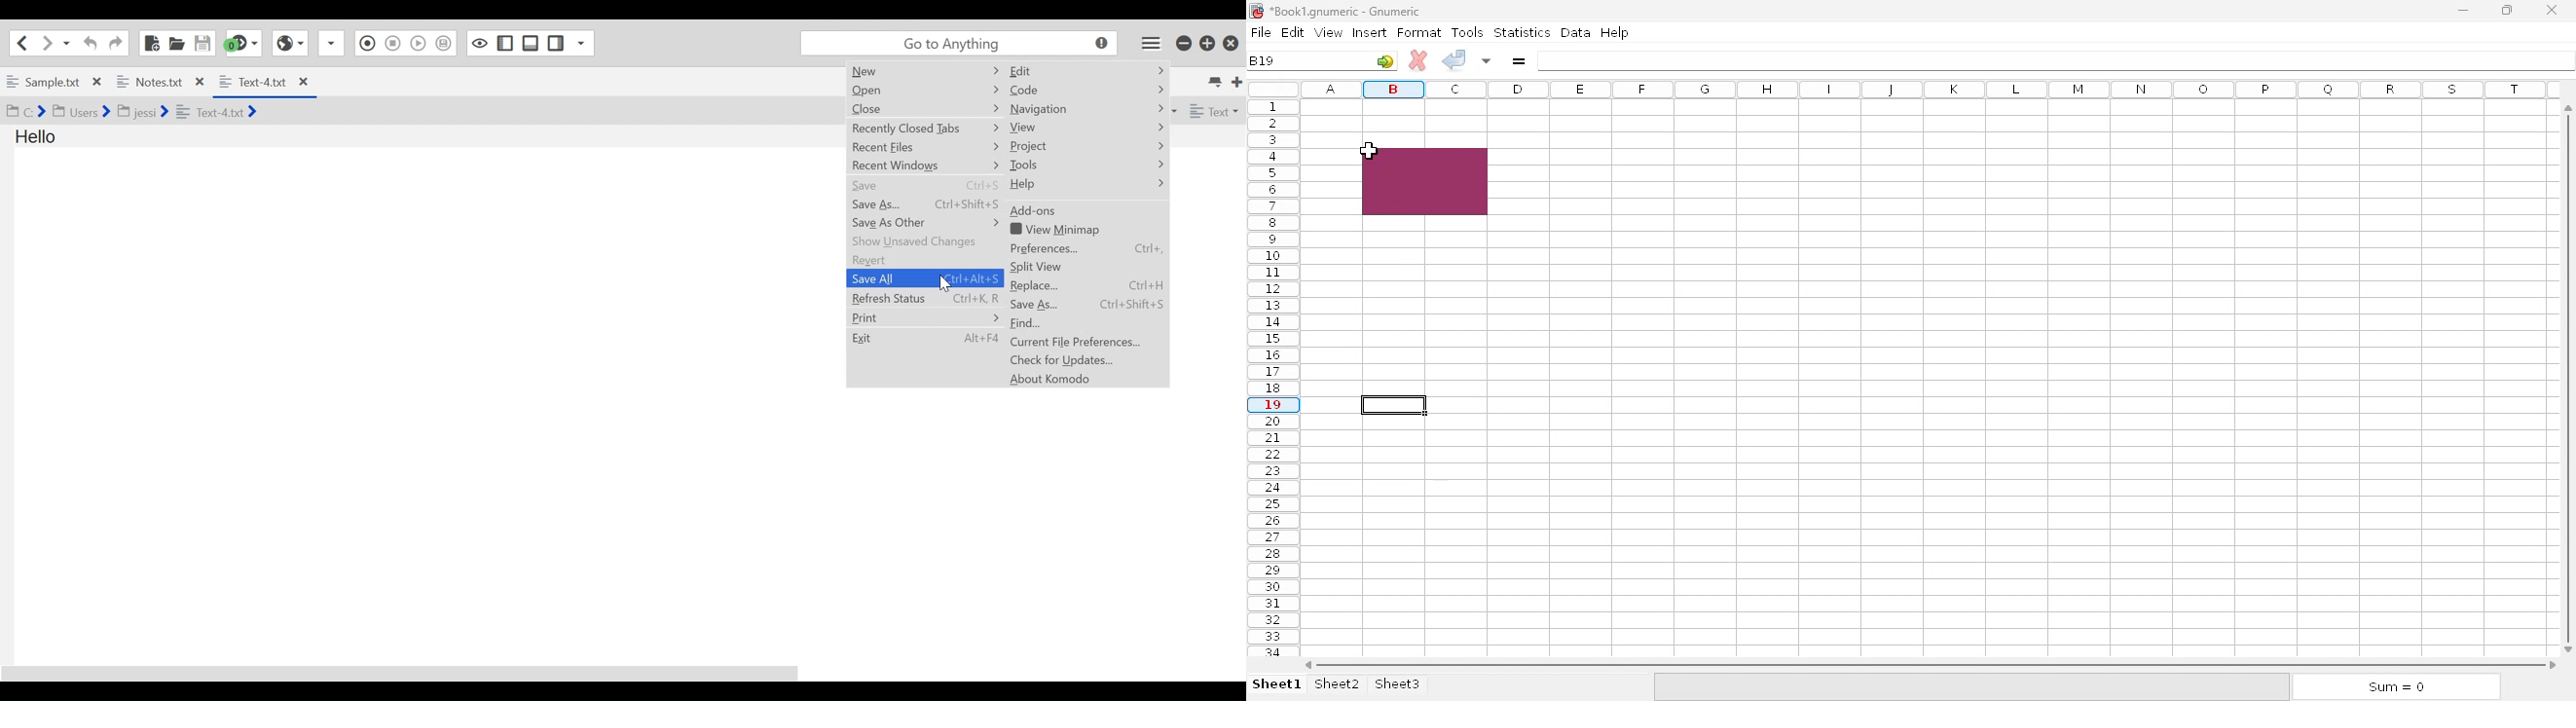 The image size is (2576, 728). I want to click on Close, so click(1231, 43).